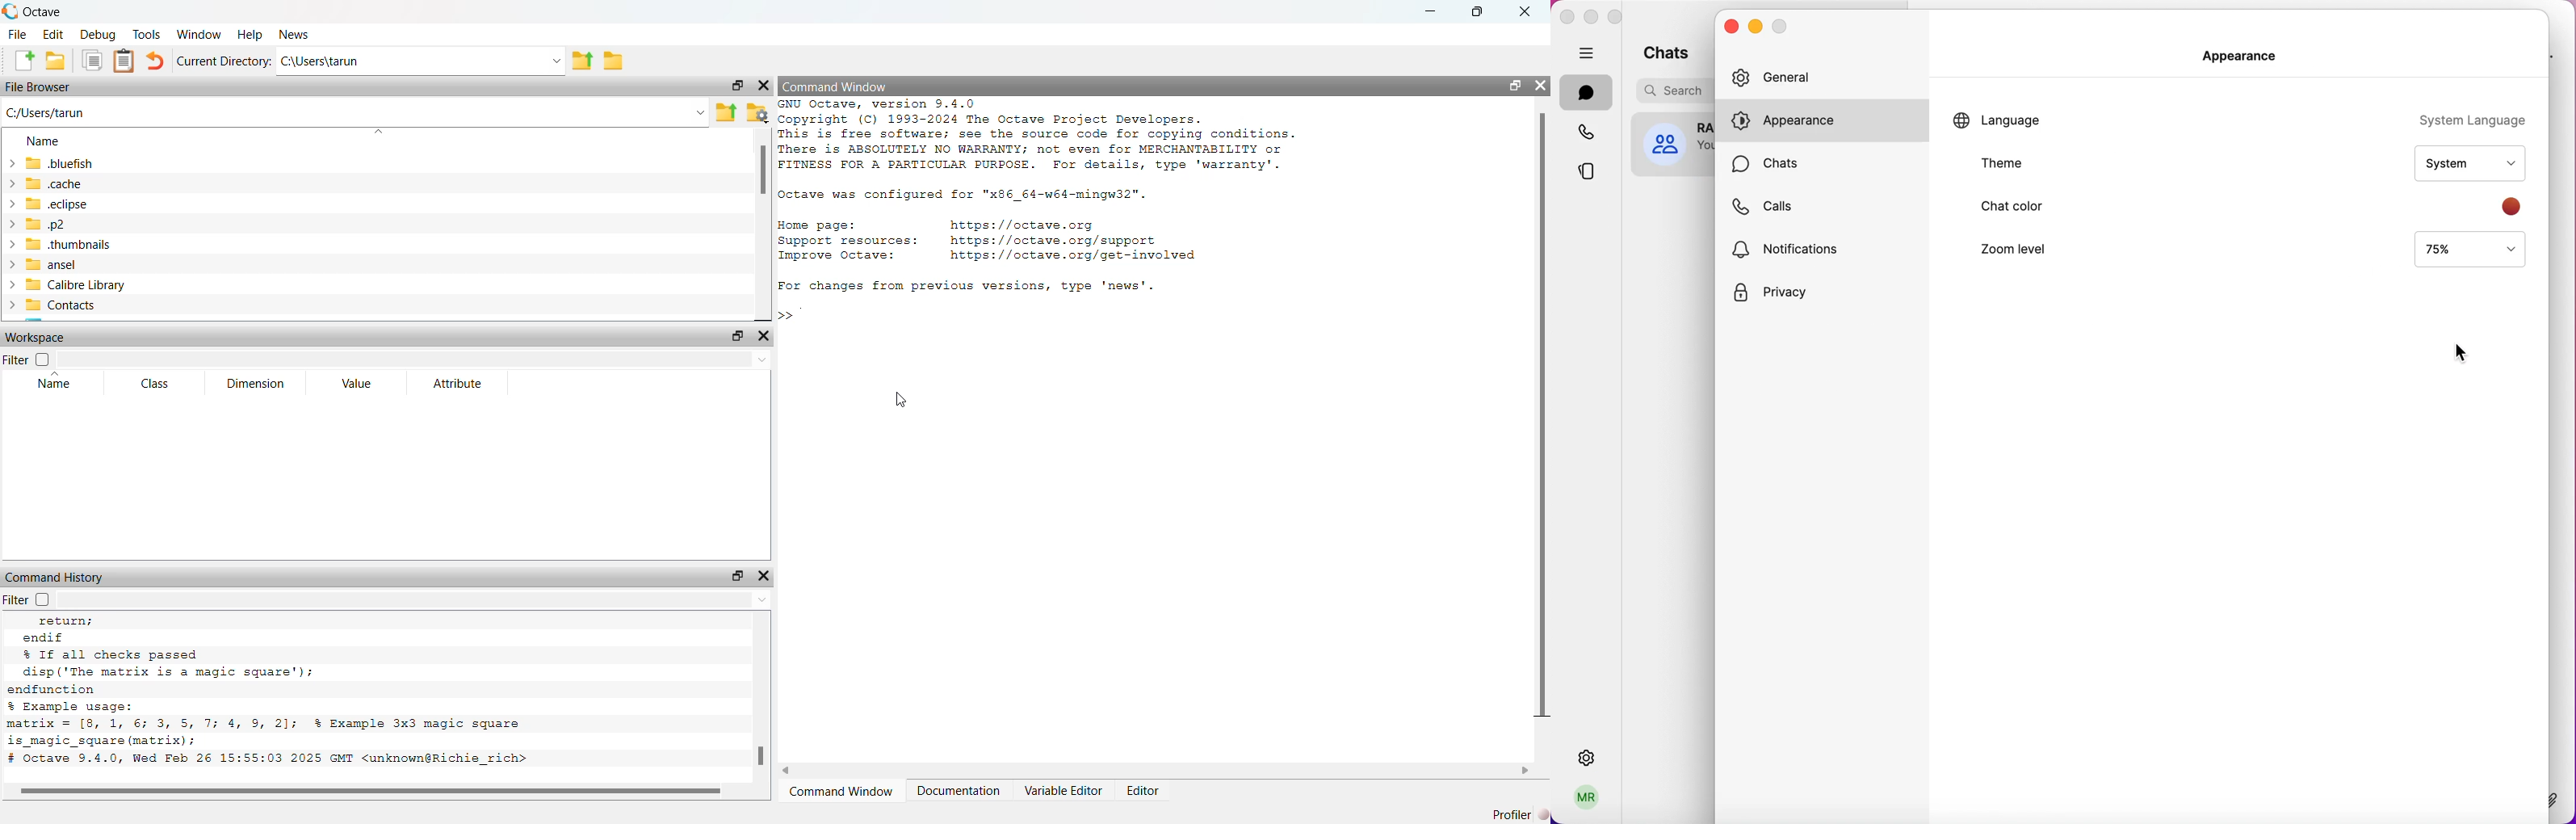 The height and width of the screenshot is (840, 2576). What do you see at coordinates (1588, 133) in the screenshot?
I see `calls` at bounding box center [1588, 133].